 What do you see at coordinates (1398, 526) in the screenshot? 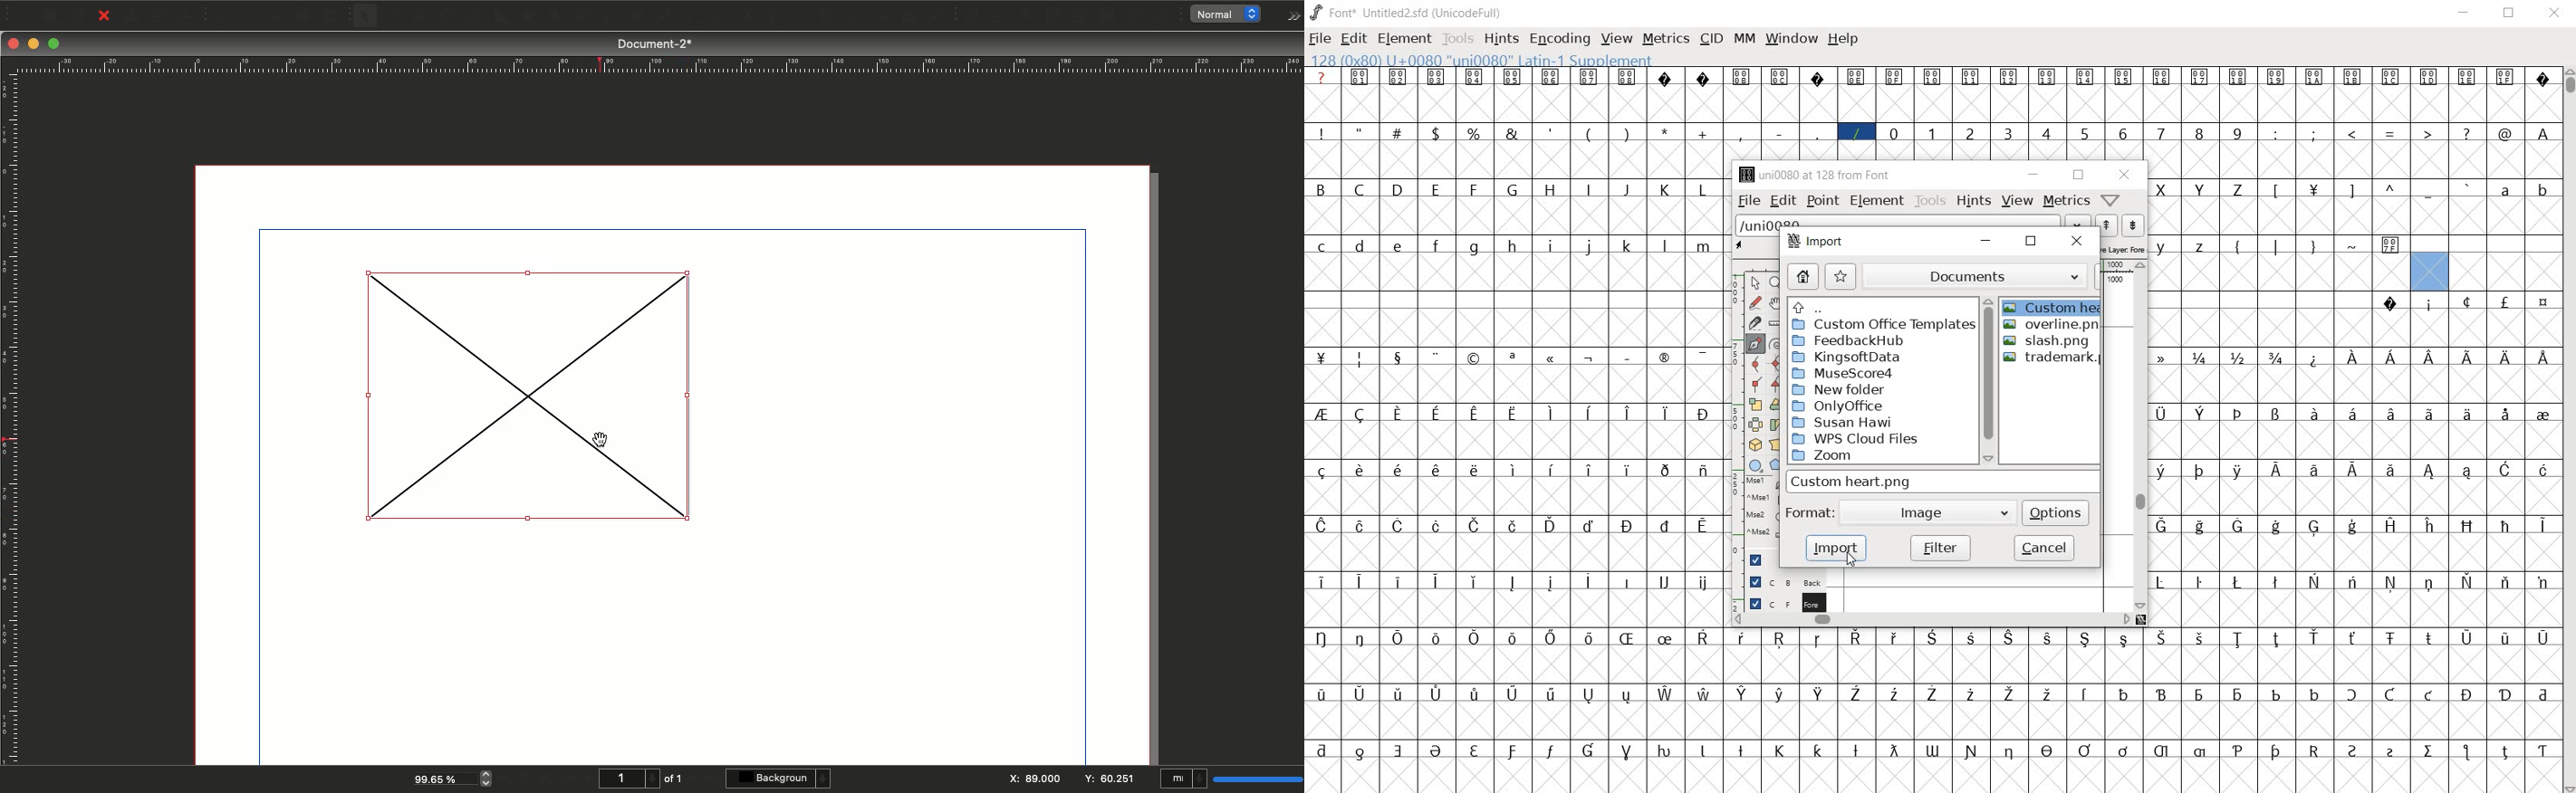
I see `glyph` at bounding box center [1398, 526].